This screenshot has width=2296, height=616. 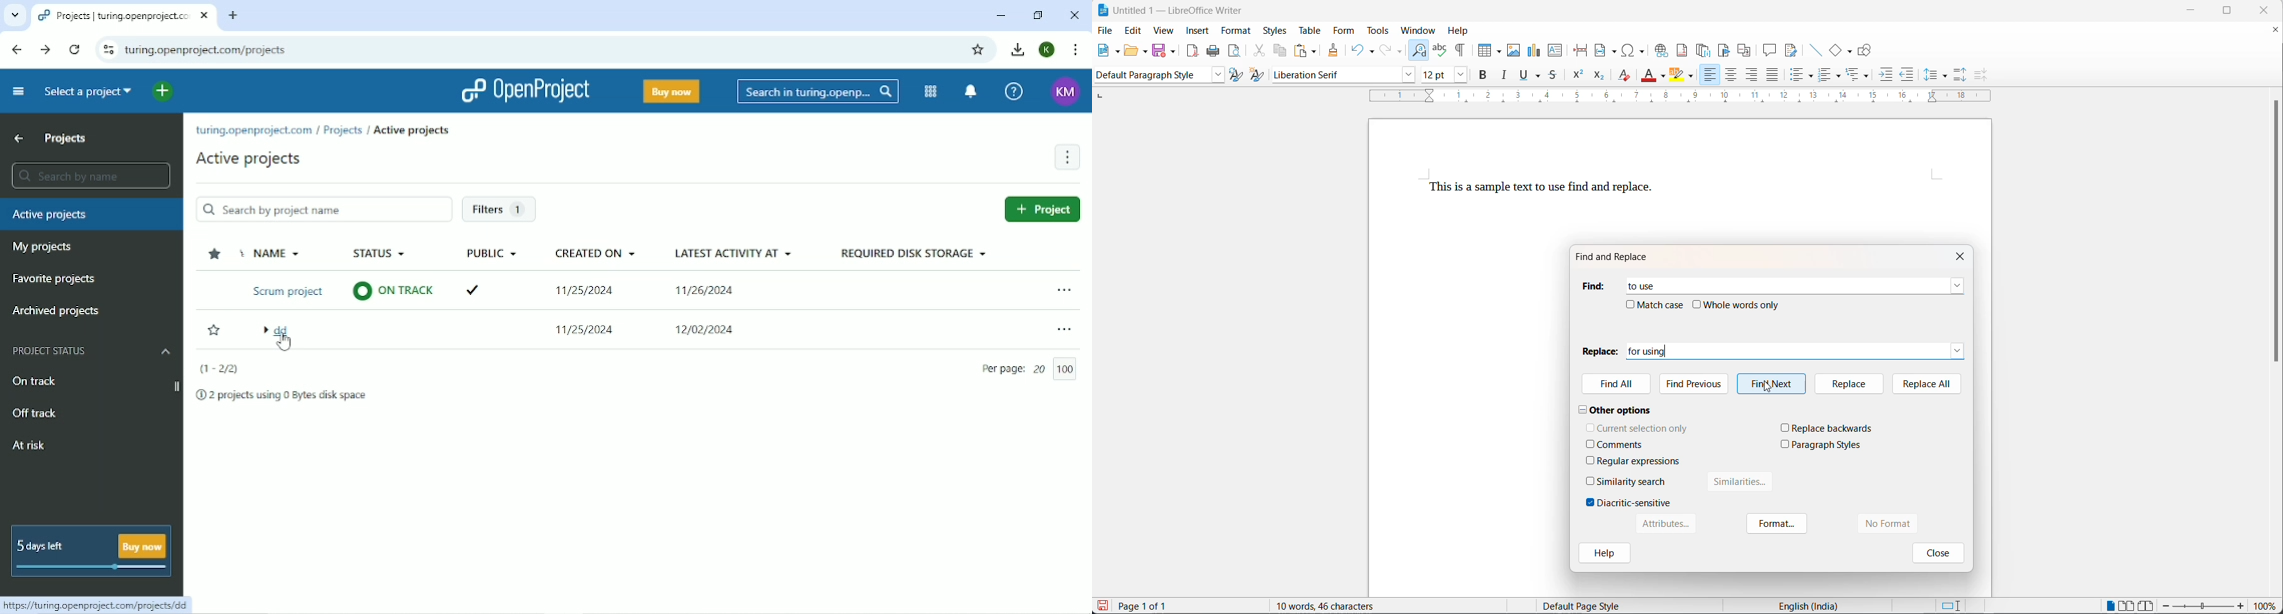 I want to click on increase zoom, so click(x=2243, y=607).